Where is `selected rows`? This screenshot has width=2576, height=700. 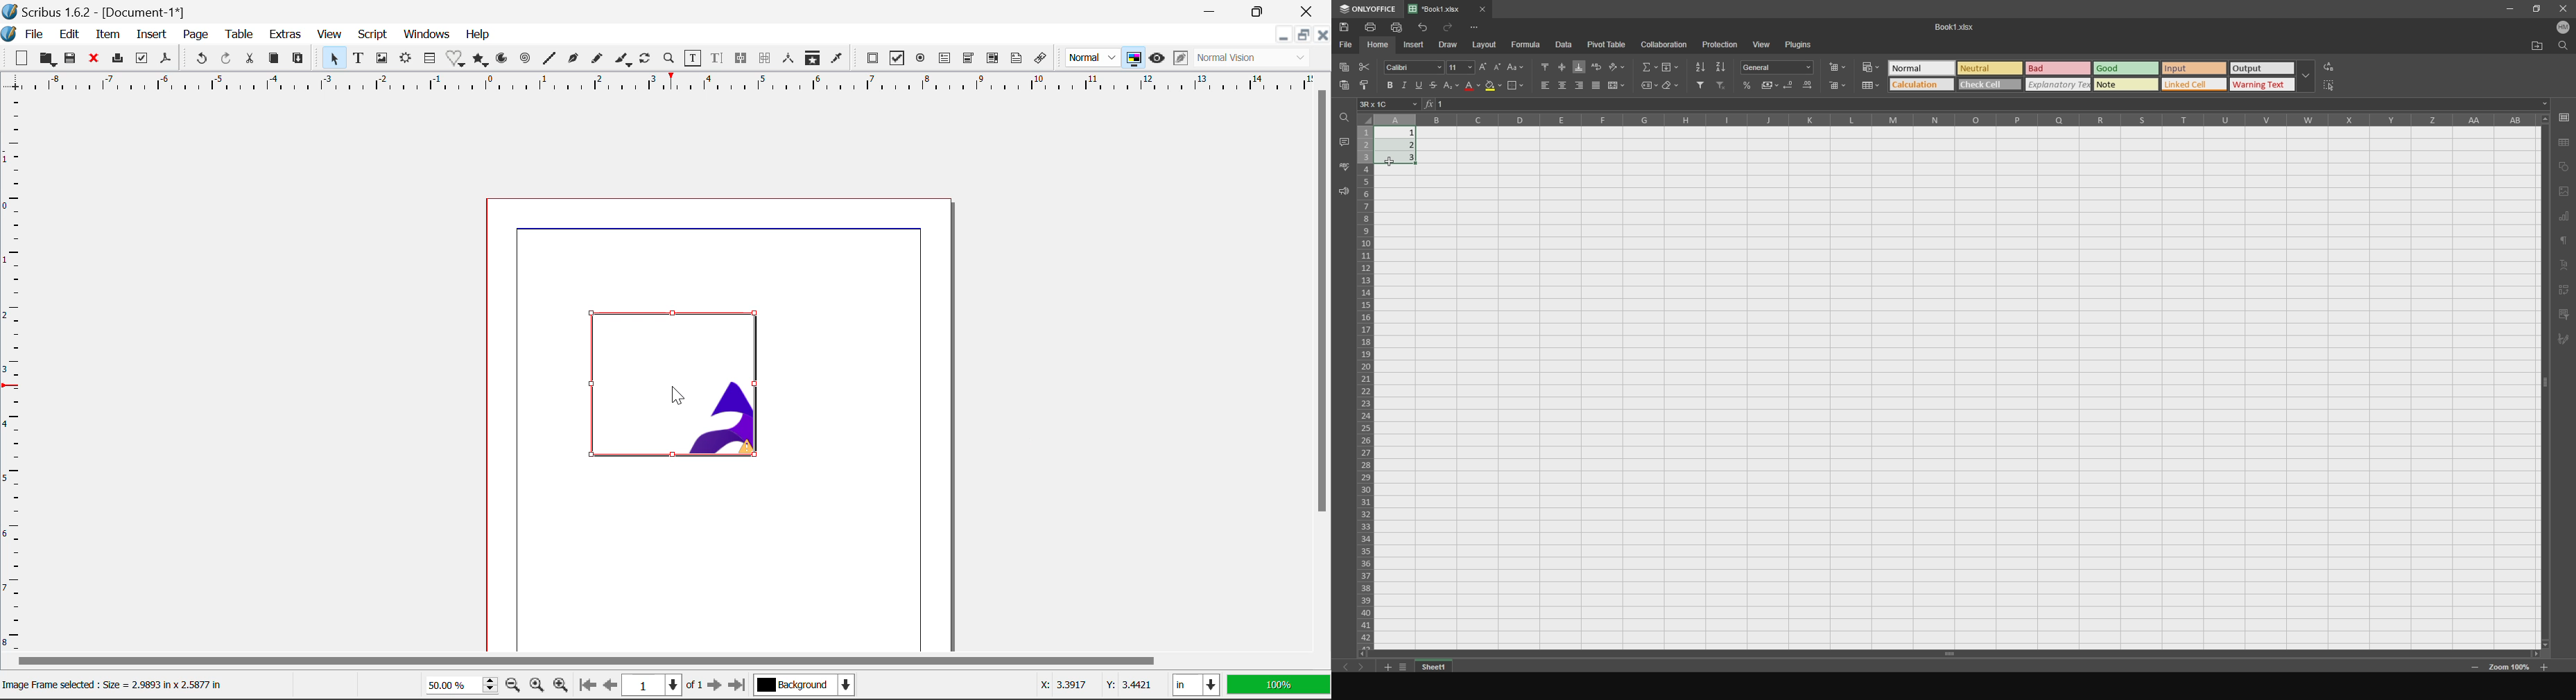
selected rows is located at coordinates (1364, 146).